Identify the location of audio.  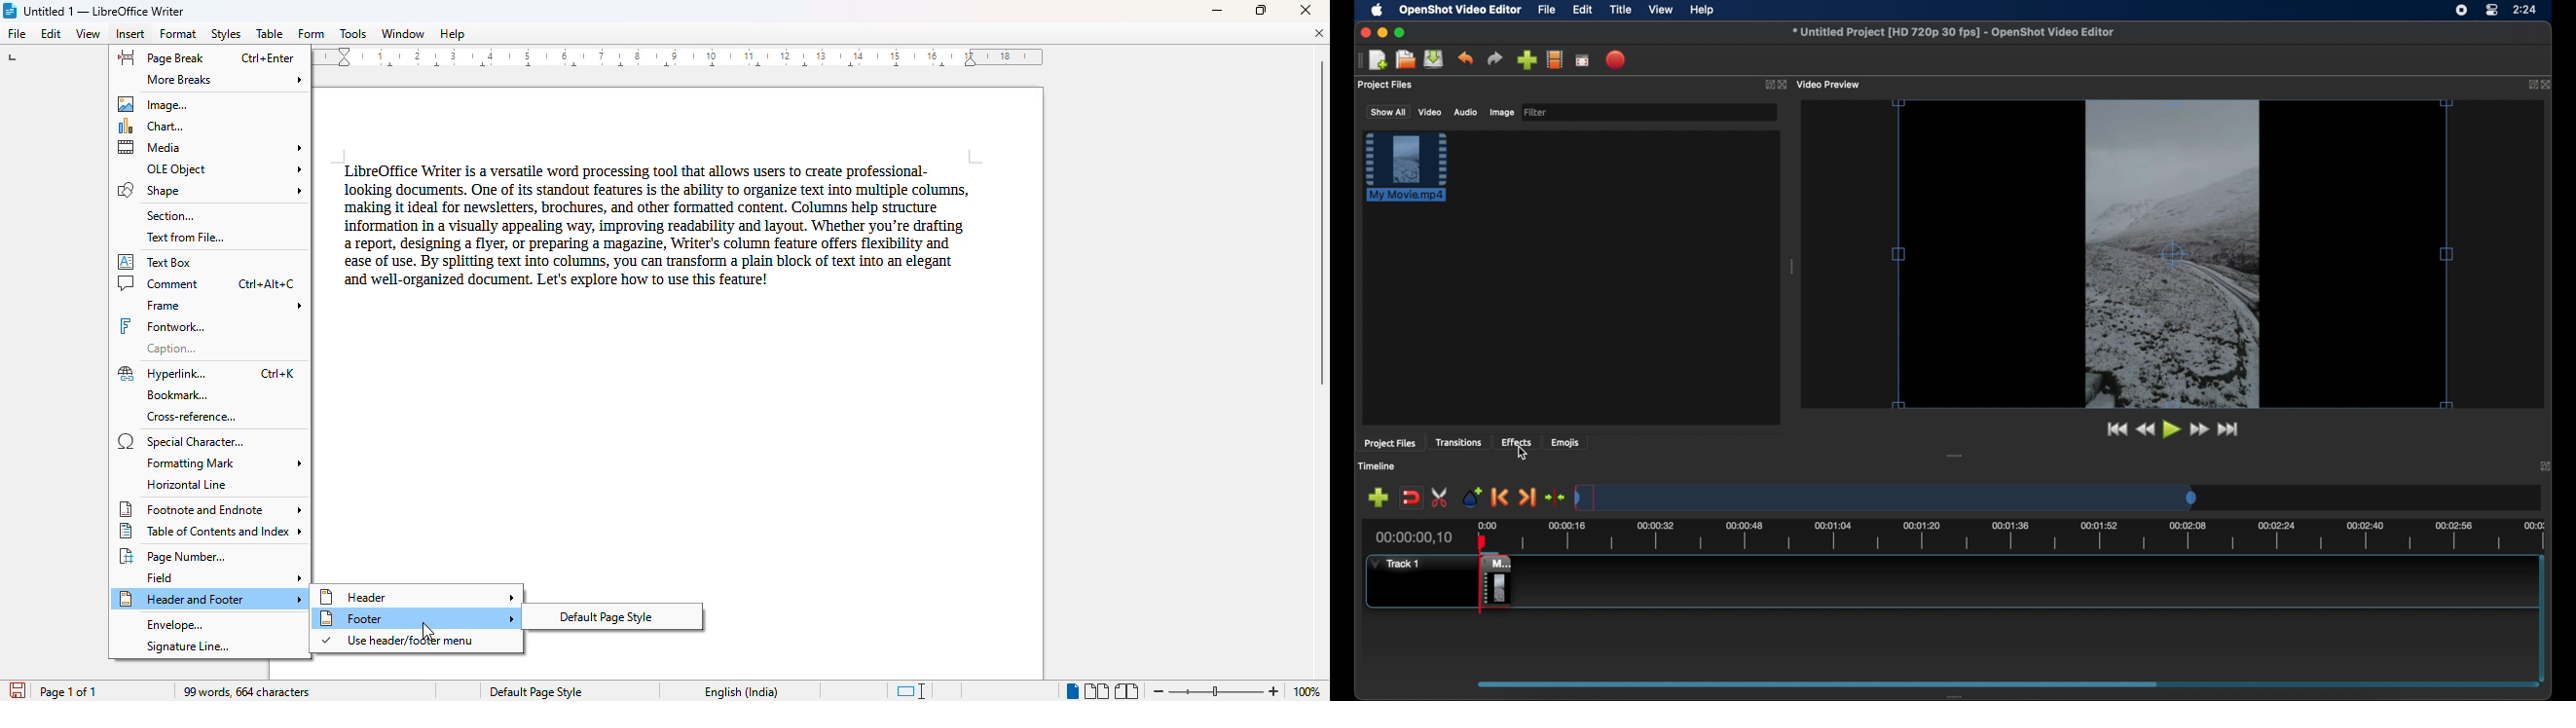
(1466, 112).